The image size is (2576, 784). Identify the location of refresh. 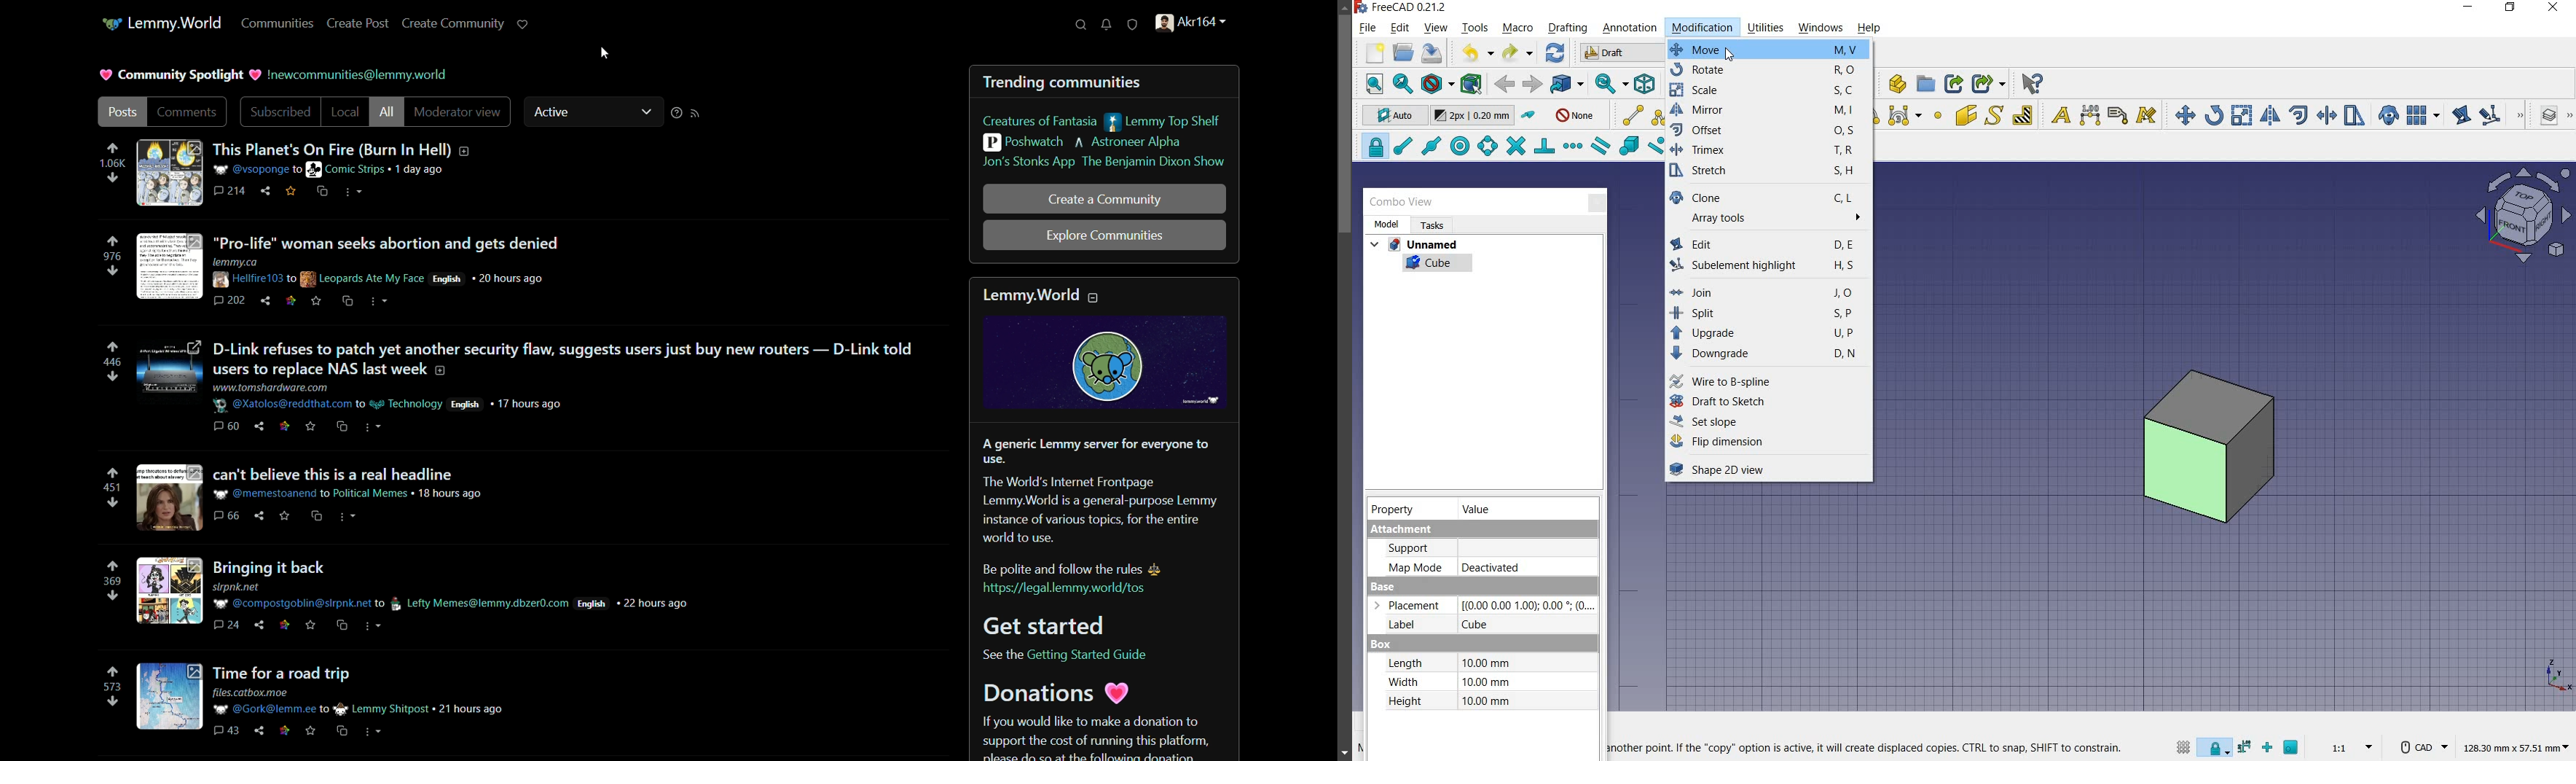
(1555, 53).